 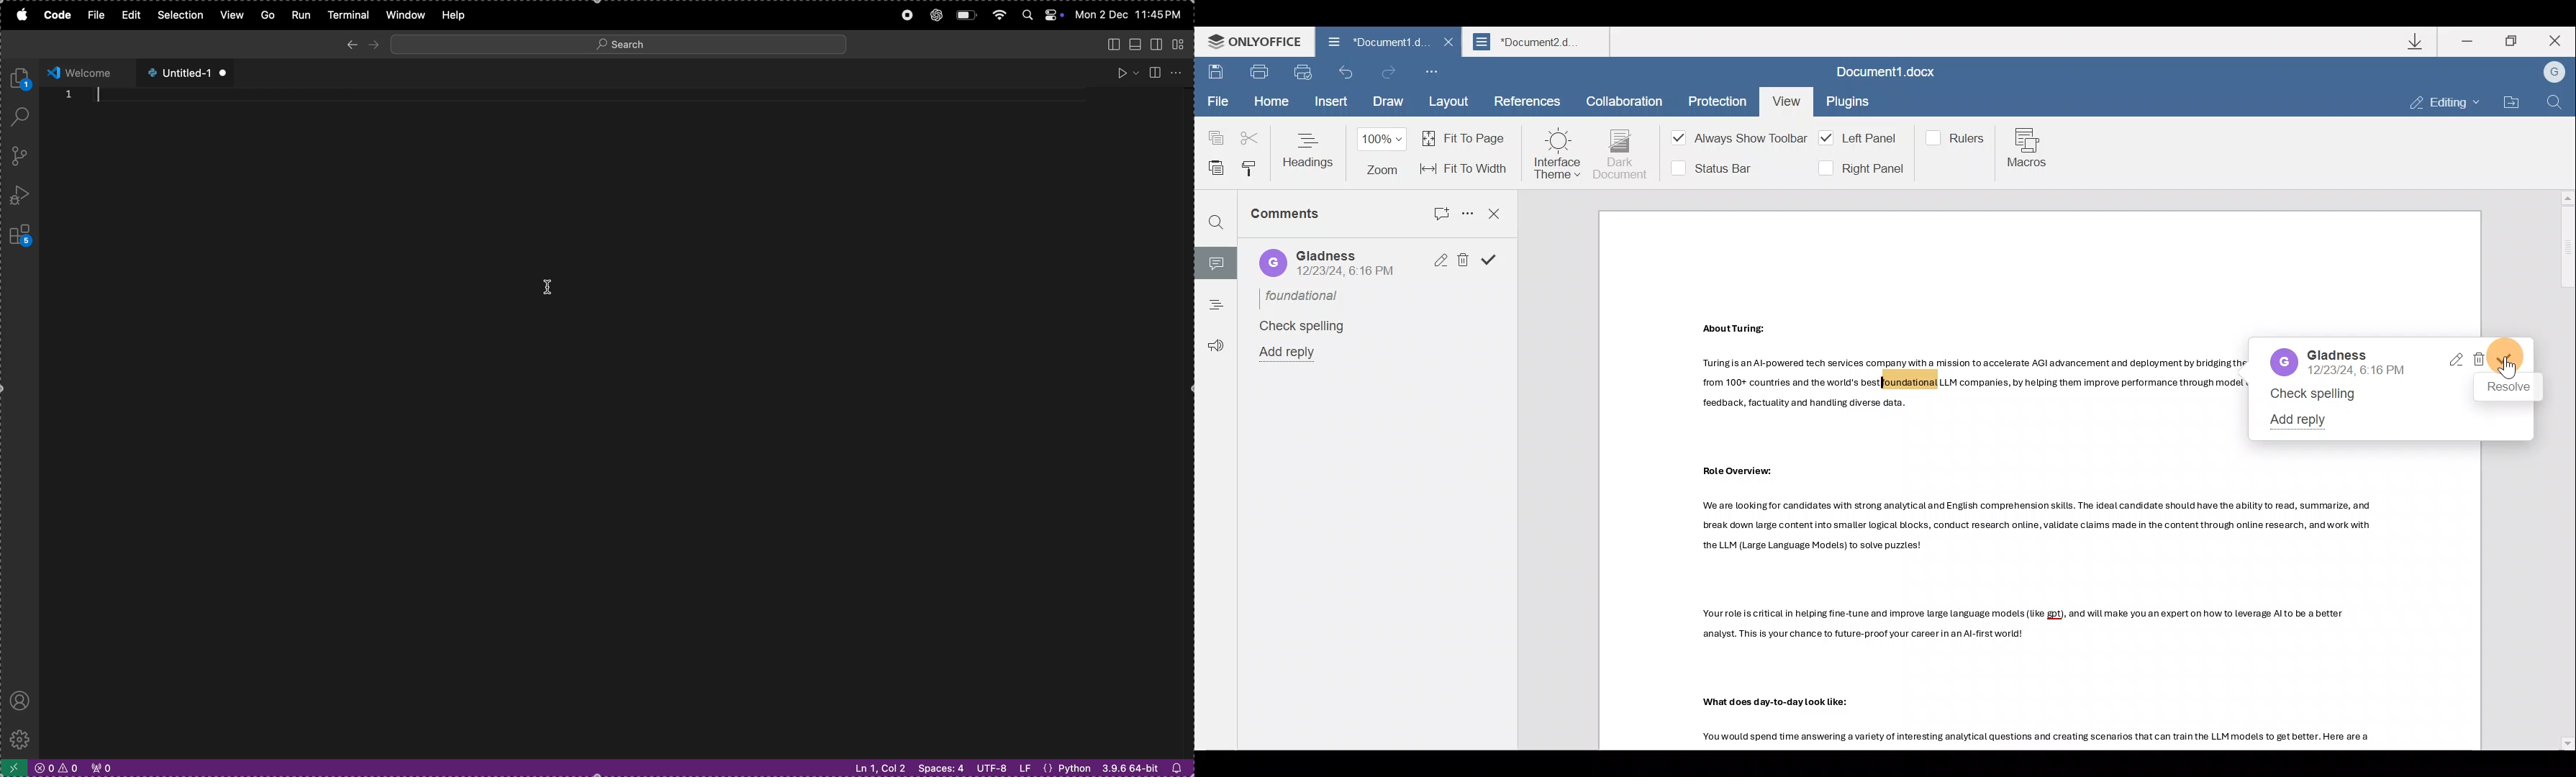 What do you see at coordinates (2316, 395) in the screenshot?
I see `check spelling` at bounding box center [2316, 395].